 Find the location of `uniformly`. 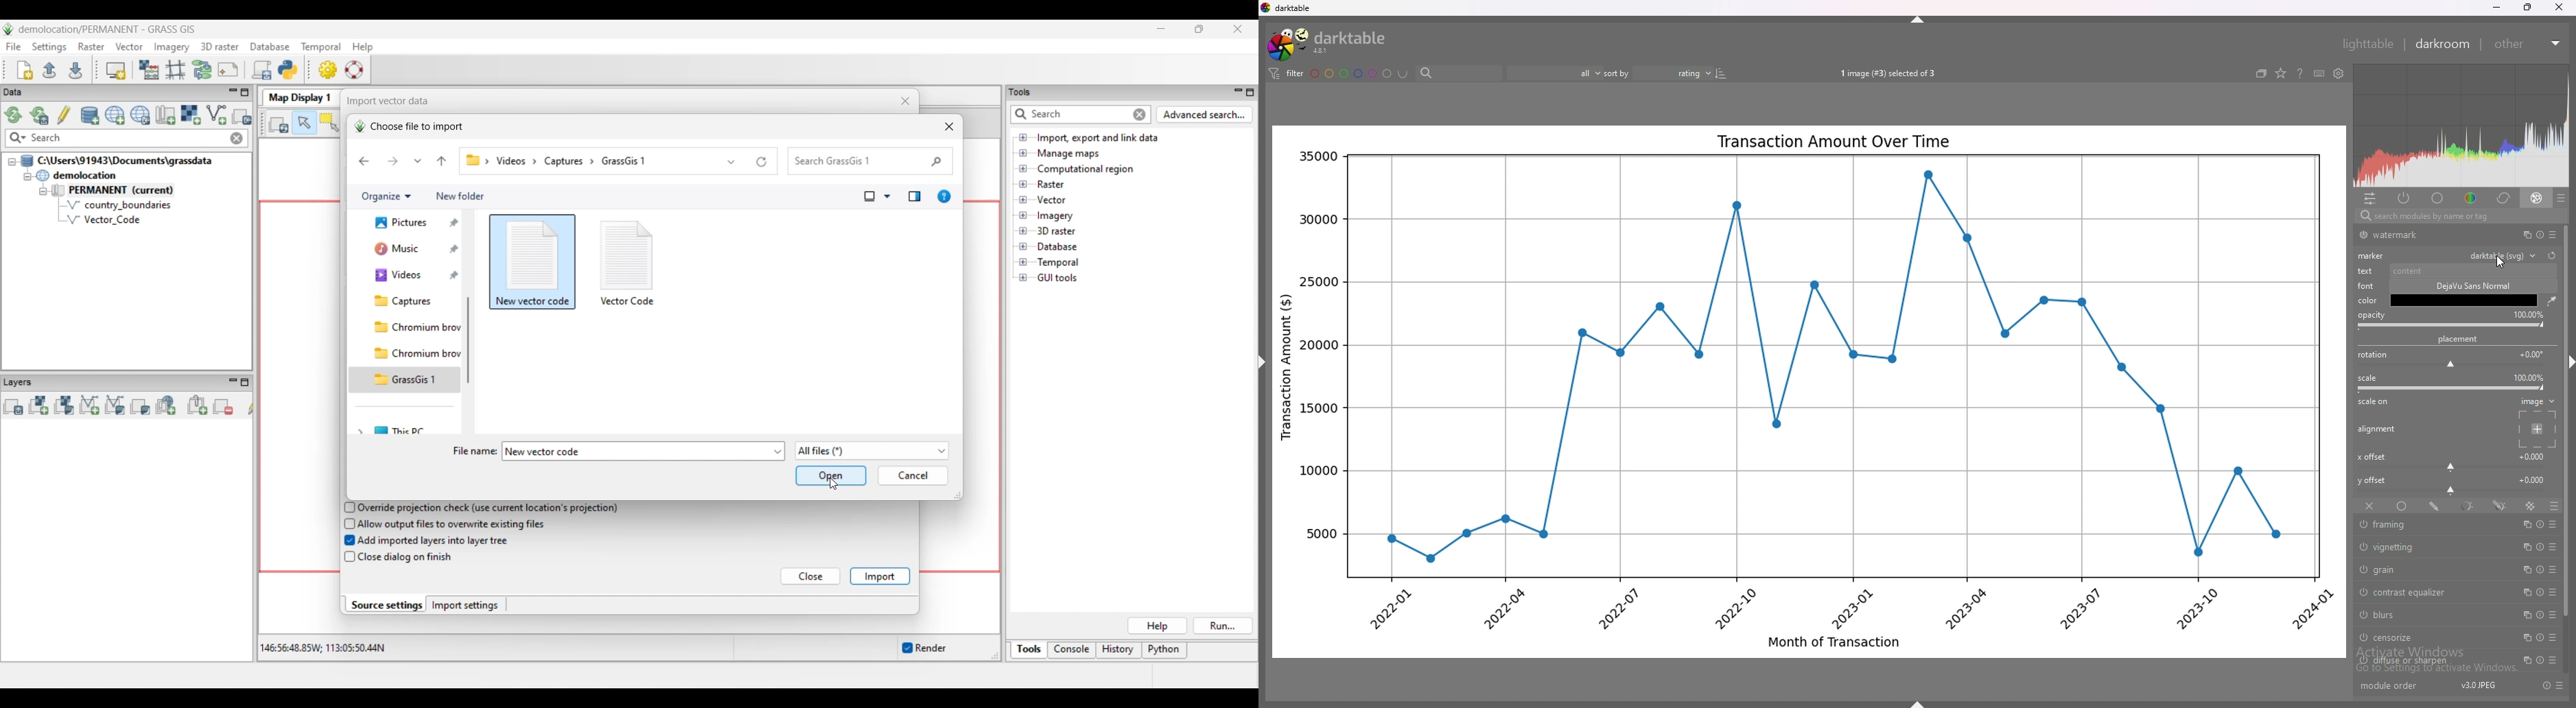

uniformly is located at coordinates (2402, 506).